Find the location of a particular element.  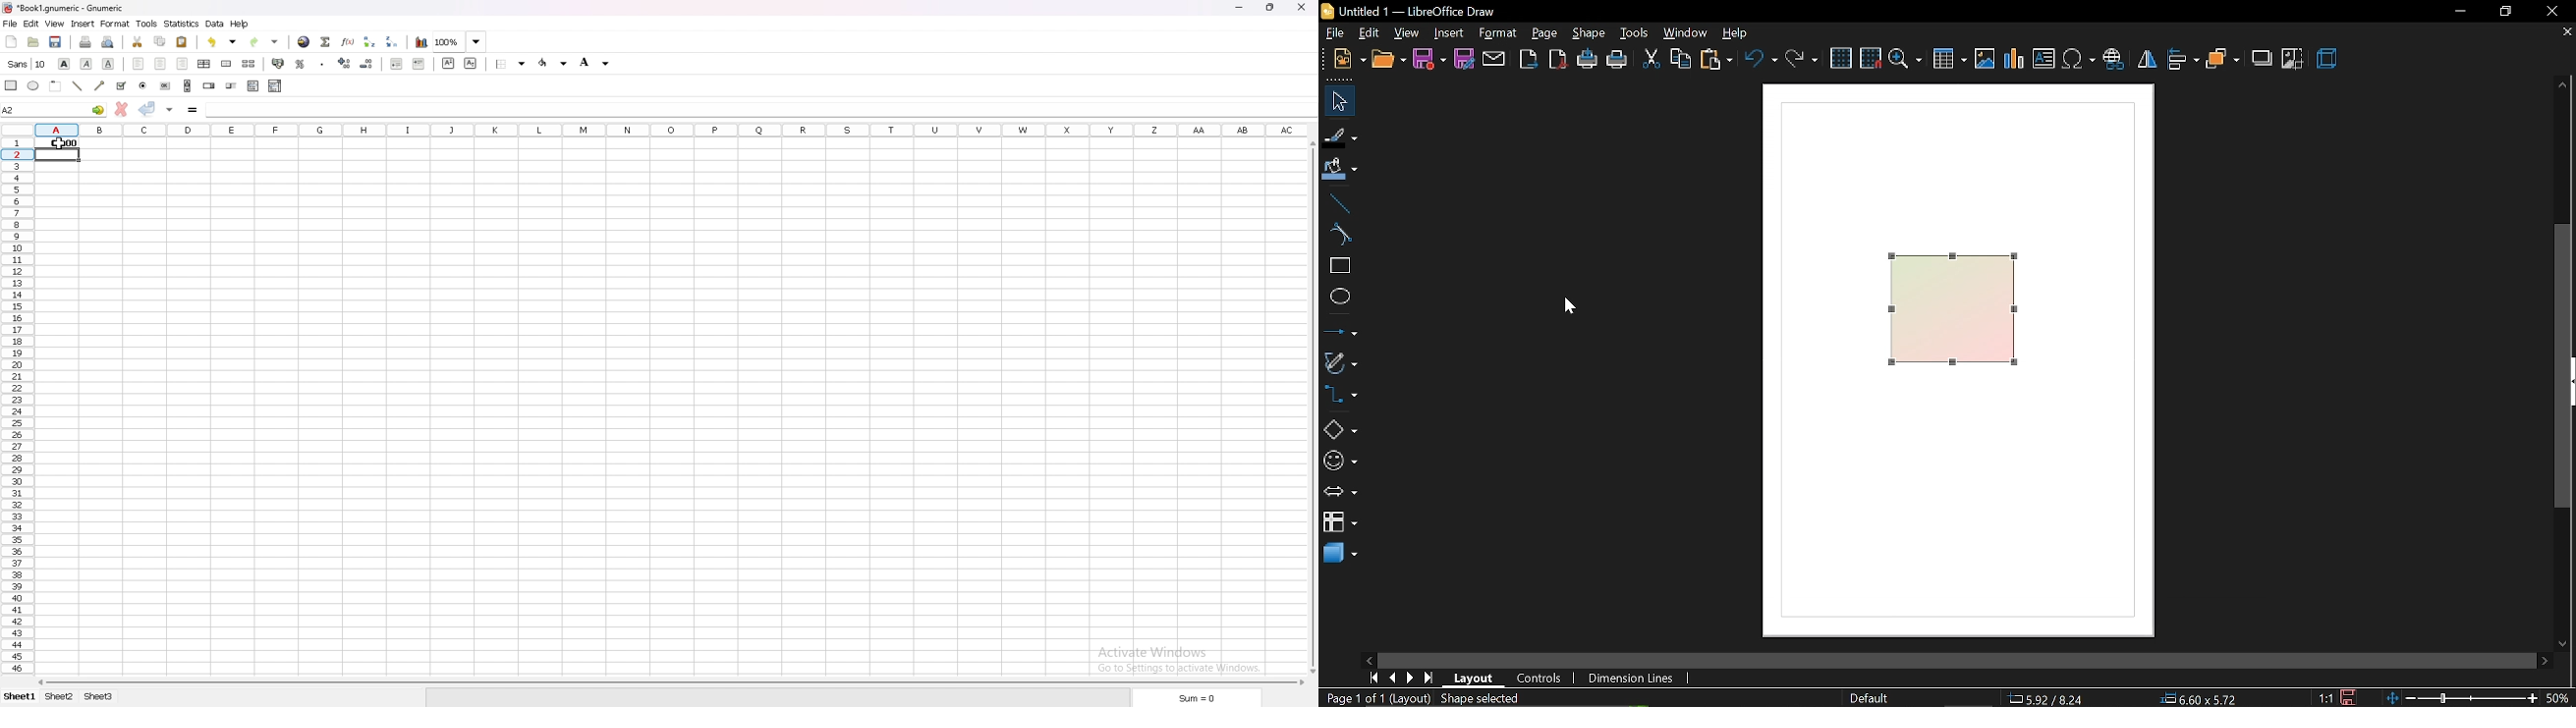

resize is located at coordinates (1270, 8).